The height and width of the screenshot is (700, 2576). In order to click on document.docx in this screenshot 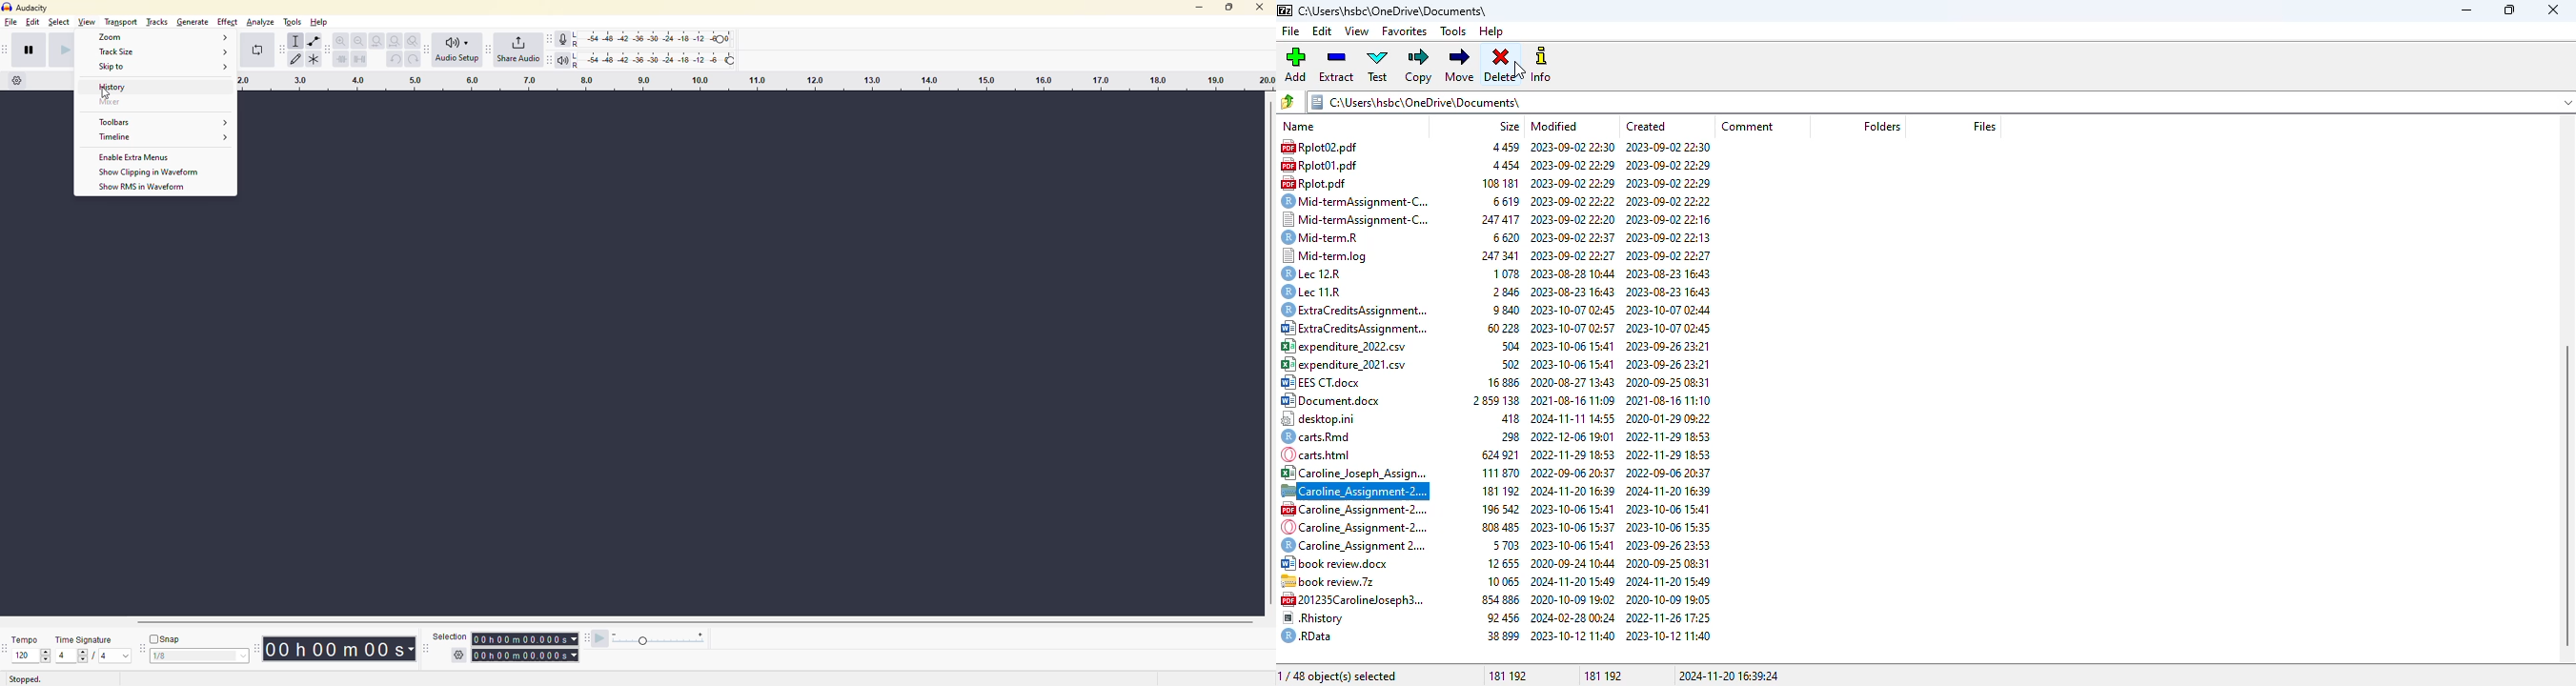, I will do `click(1332, 400)`.